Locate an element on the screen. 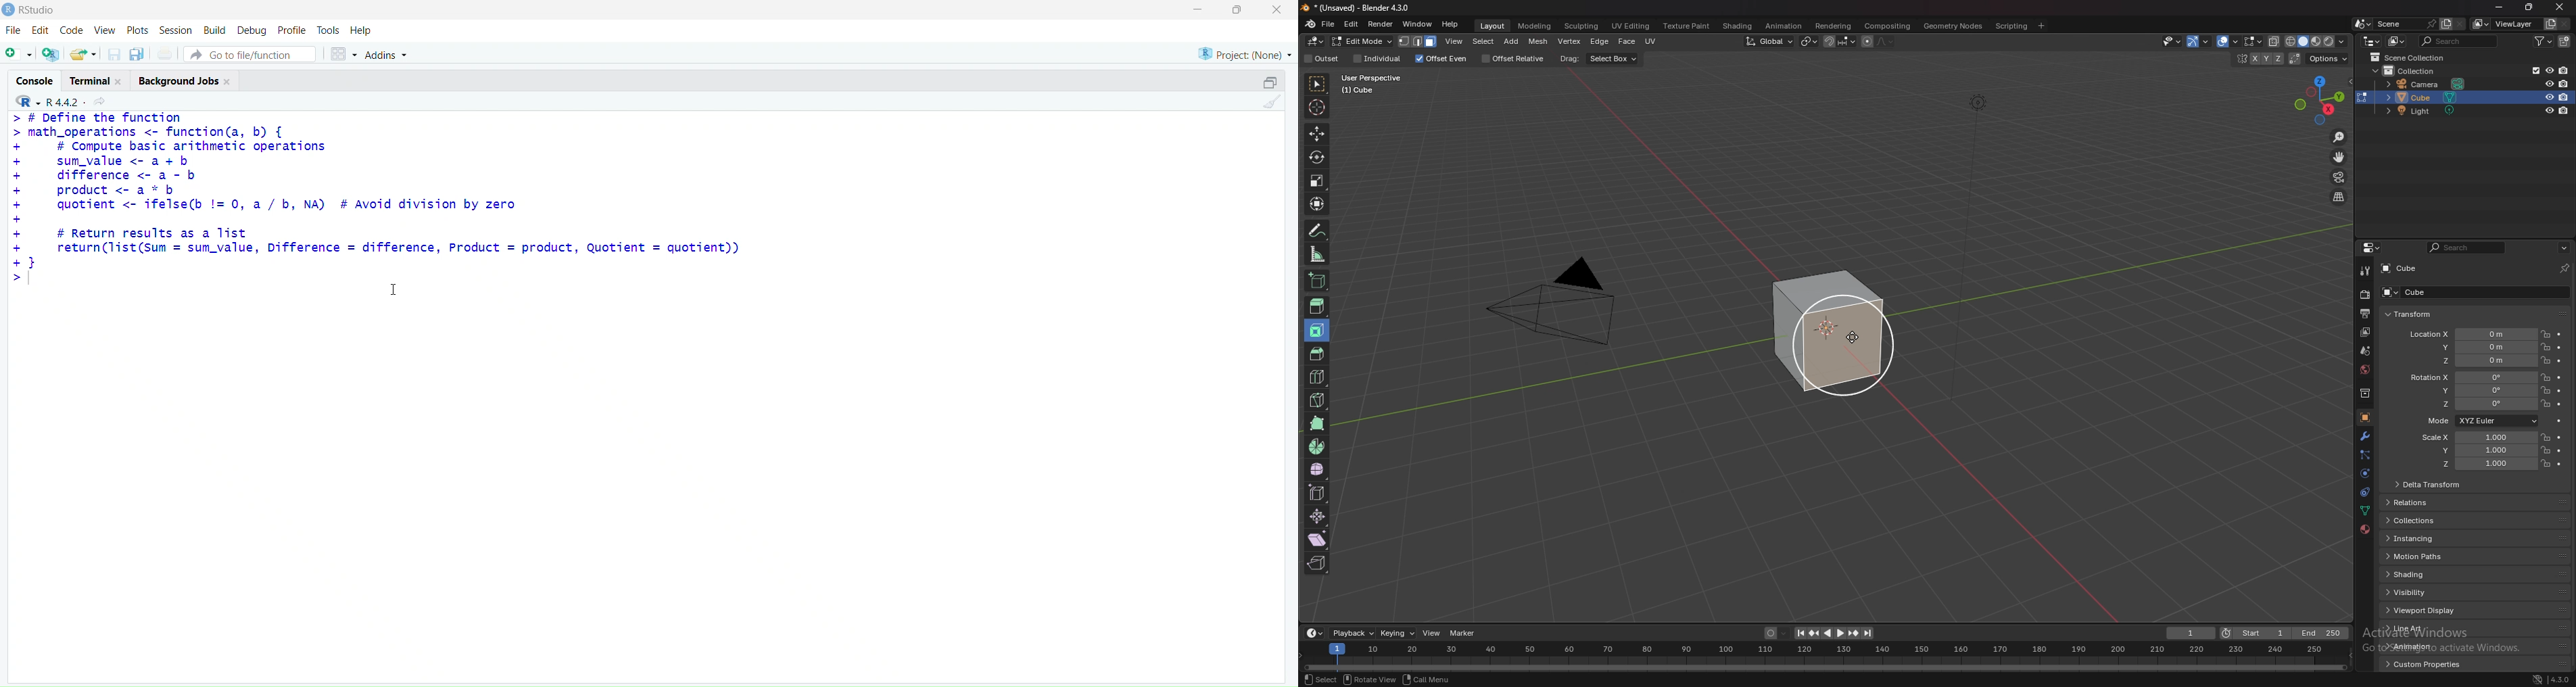  new collection is located at coordinates (2565, 42).